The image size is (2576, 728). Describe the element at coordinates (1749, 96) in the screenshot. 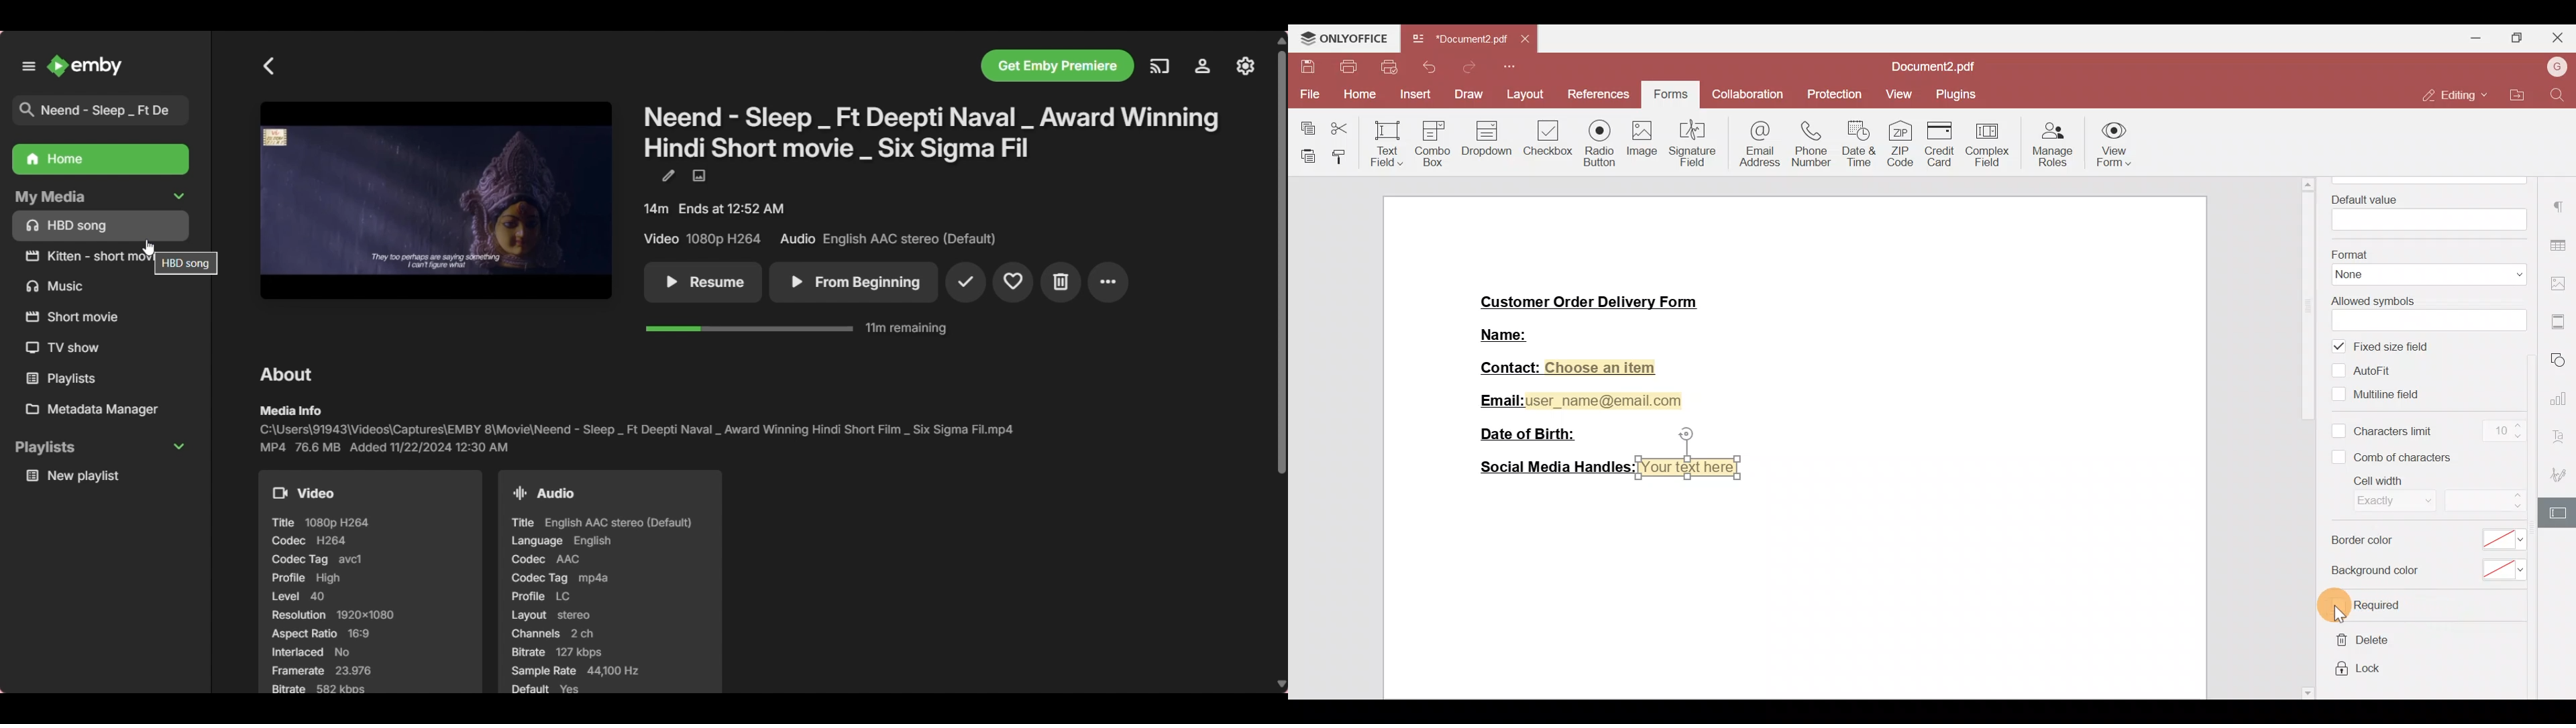

I see `Collaboration` at that location.